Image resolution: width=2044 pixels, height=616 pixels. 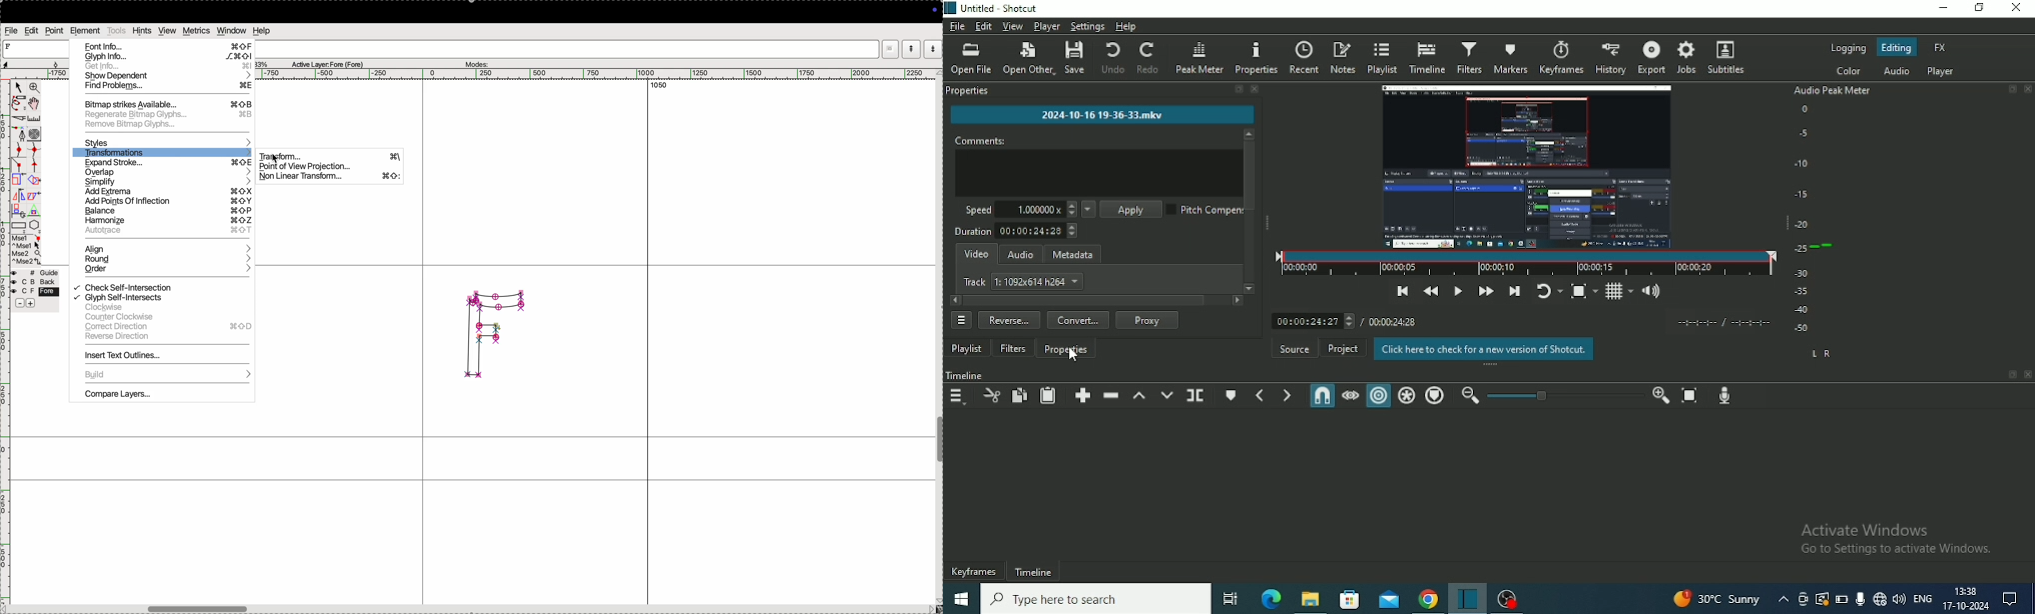 I want to click on Track, so click(x=1026, y=281).